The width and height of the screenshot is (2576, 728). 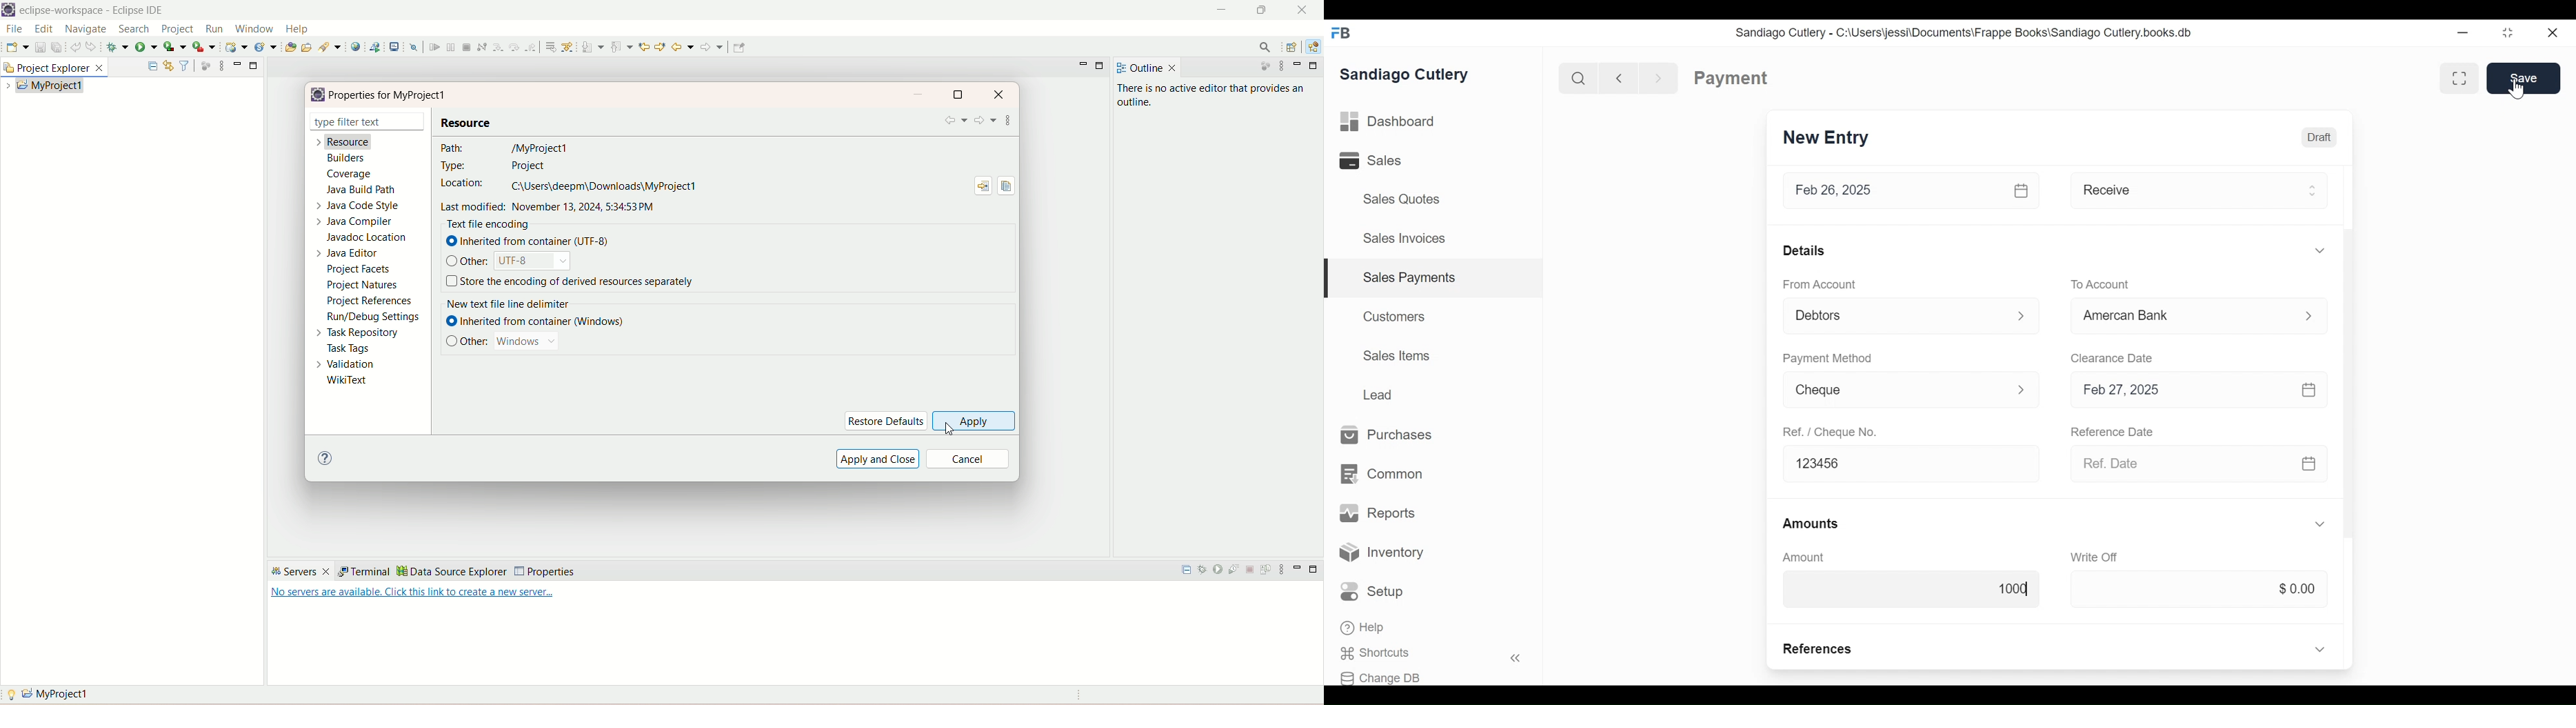 I want to click on Setup, so click(x=1375, y=592).